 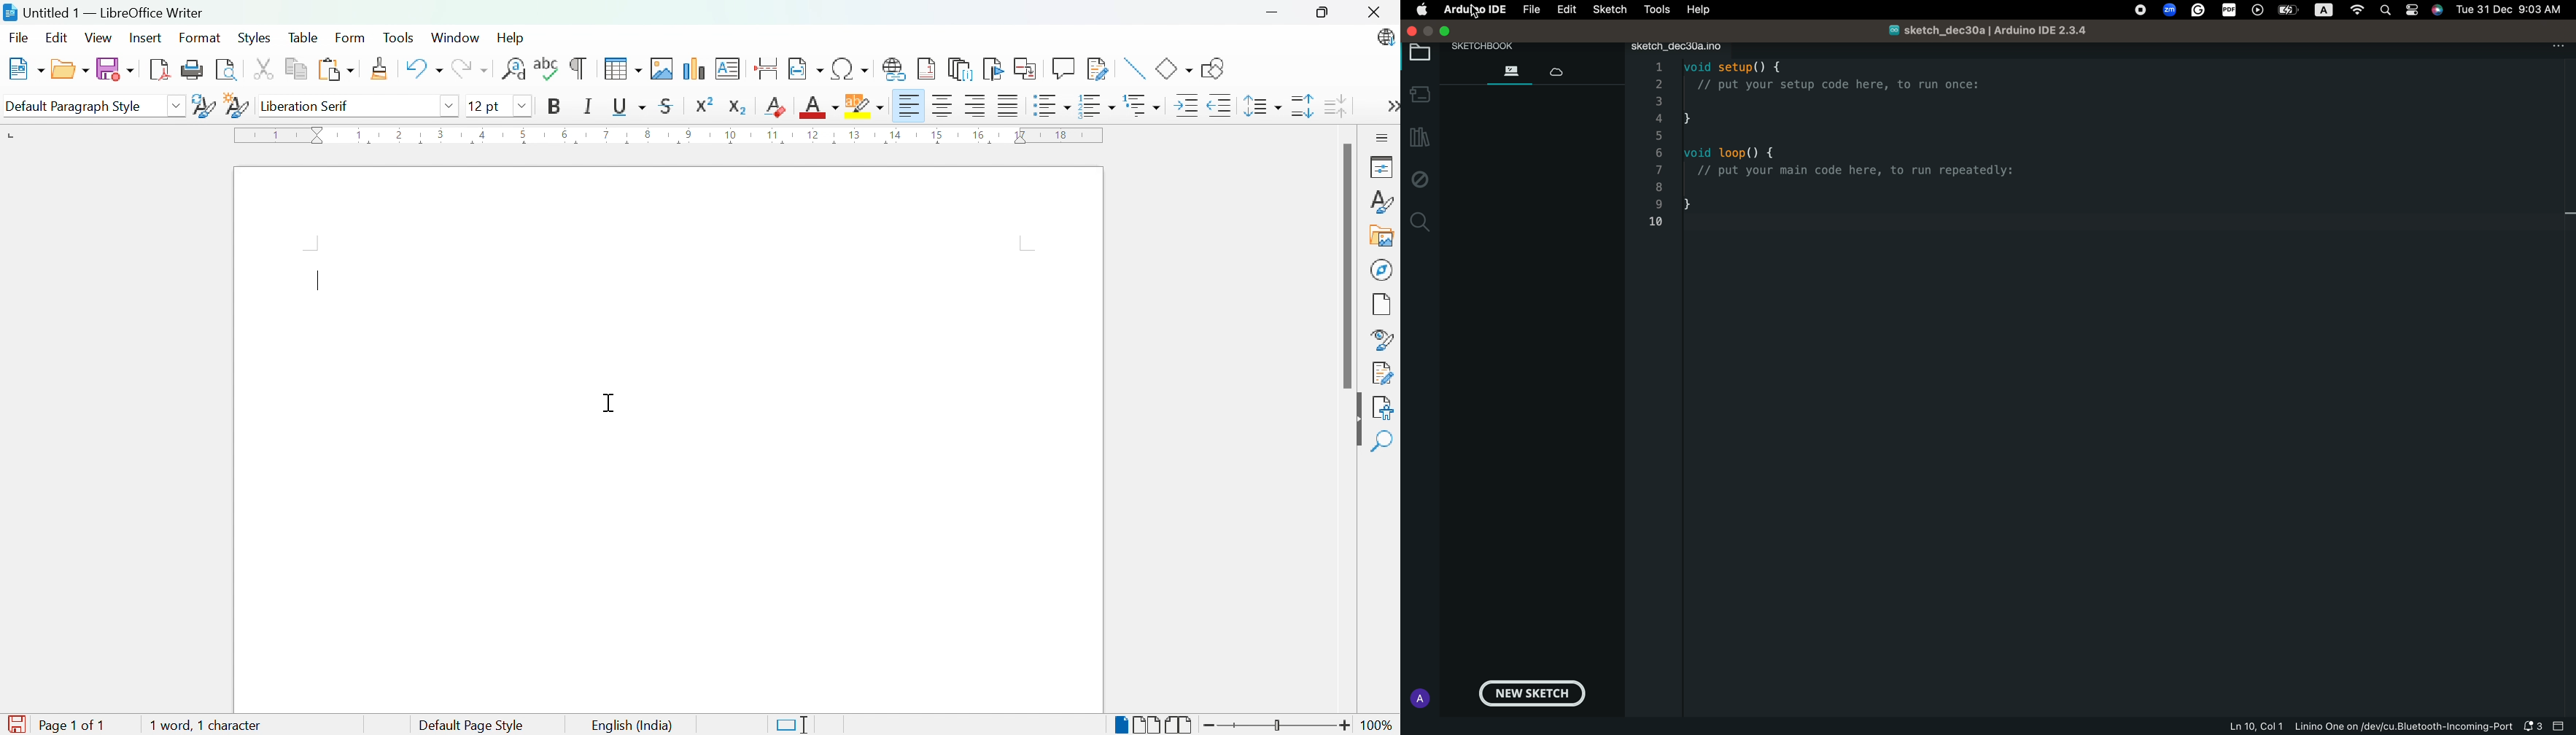 What do you see at coordinates (100, 37) in the screenshot?
I see `View` at bounding box center [100, 37].